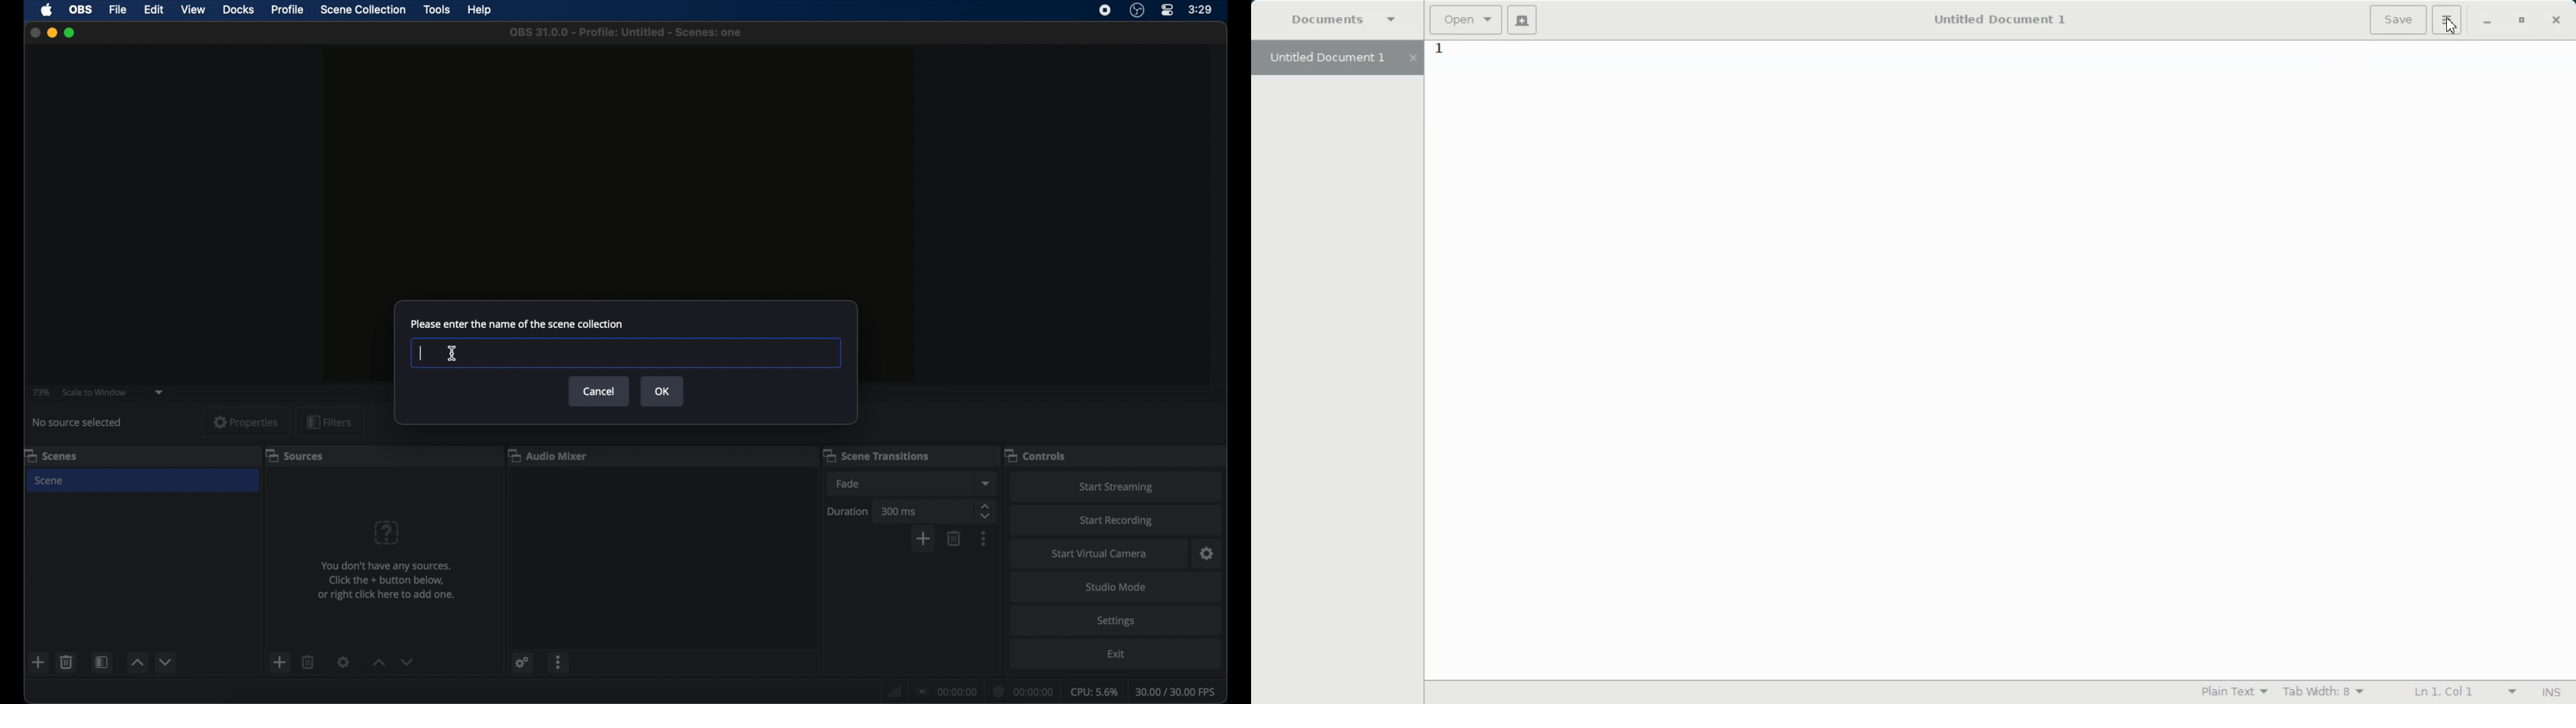 Image resolution: width=2576 pixels, height=728 pixels. Describe the element at coordinates (1118, 521) in the screenshot. I see `start recording` at that location.